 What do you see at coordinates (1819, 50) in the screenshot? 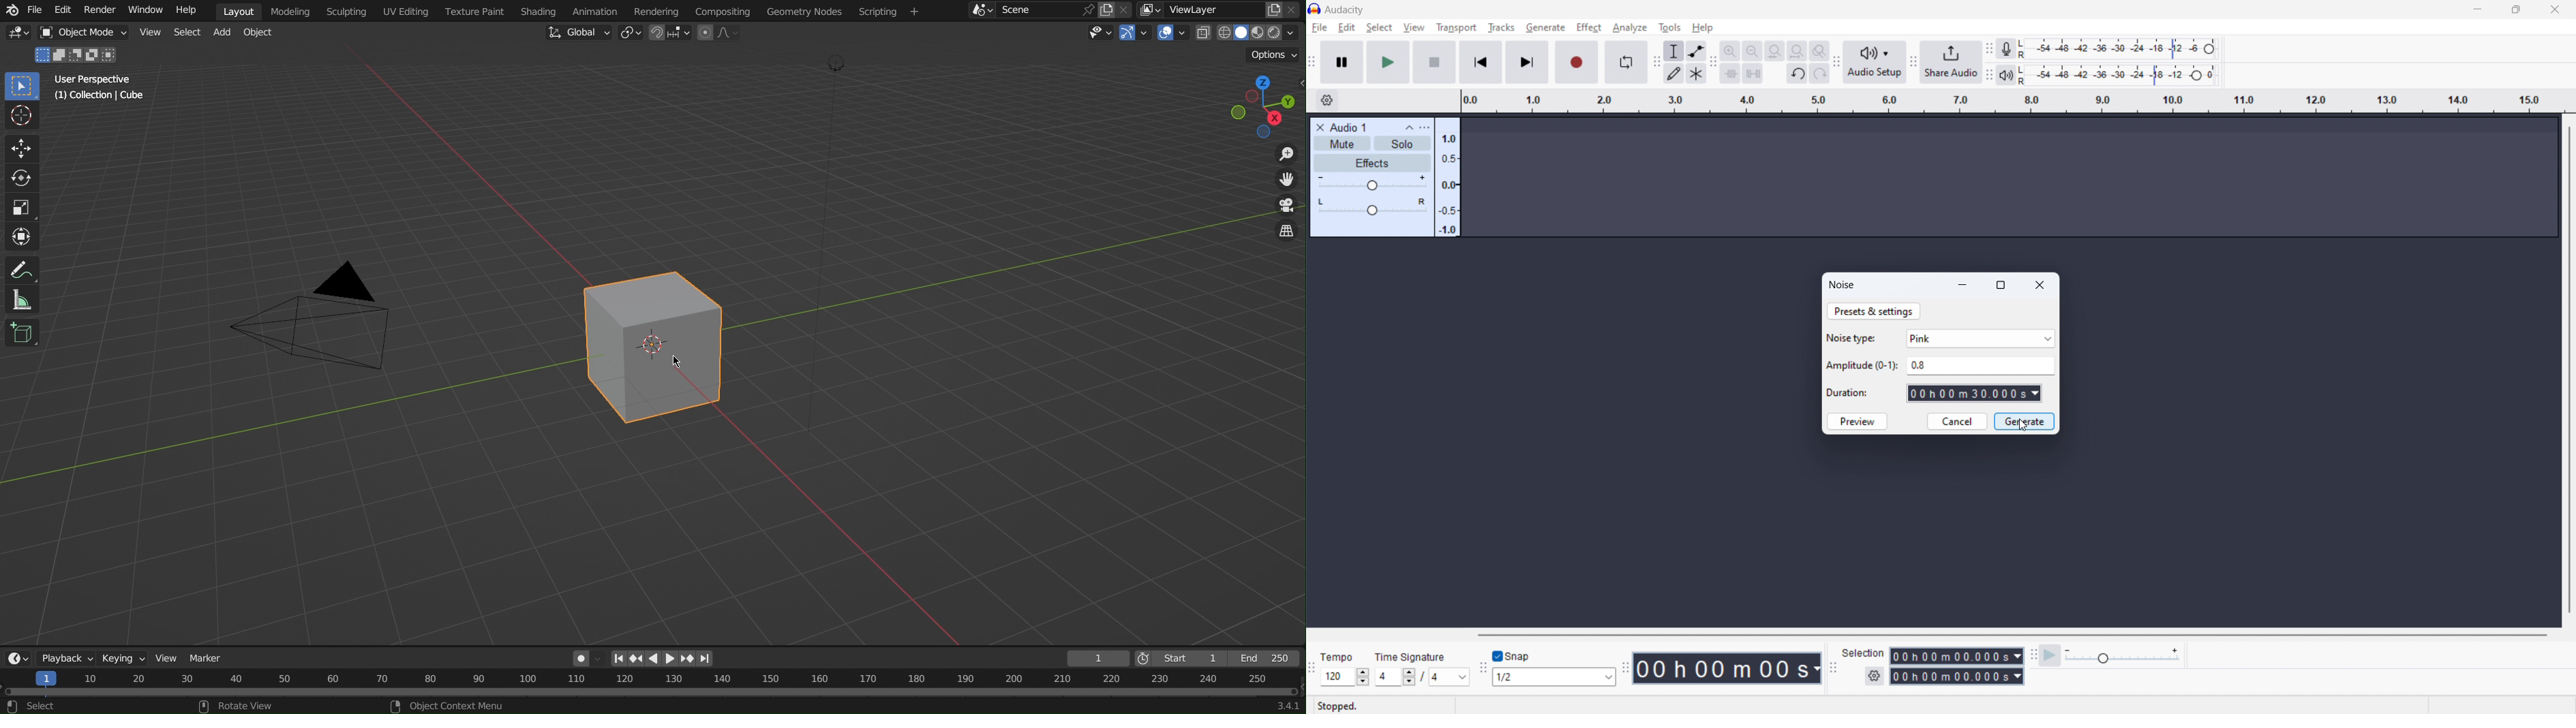
I see `toggle zoom` at bounding box center [1819, 50].